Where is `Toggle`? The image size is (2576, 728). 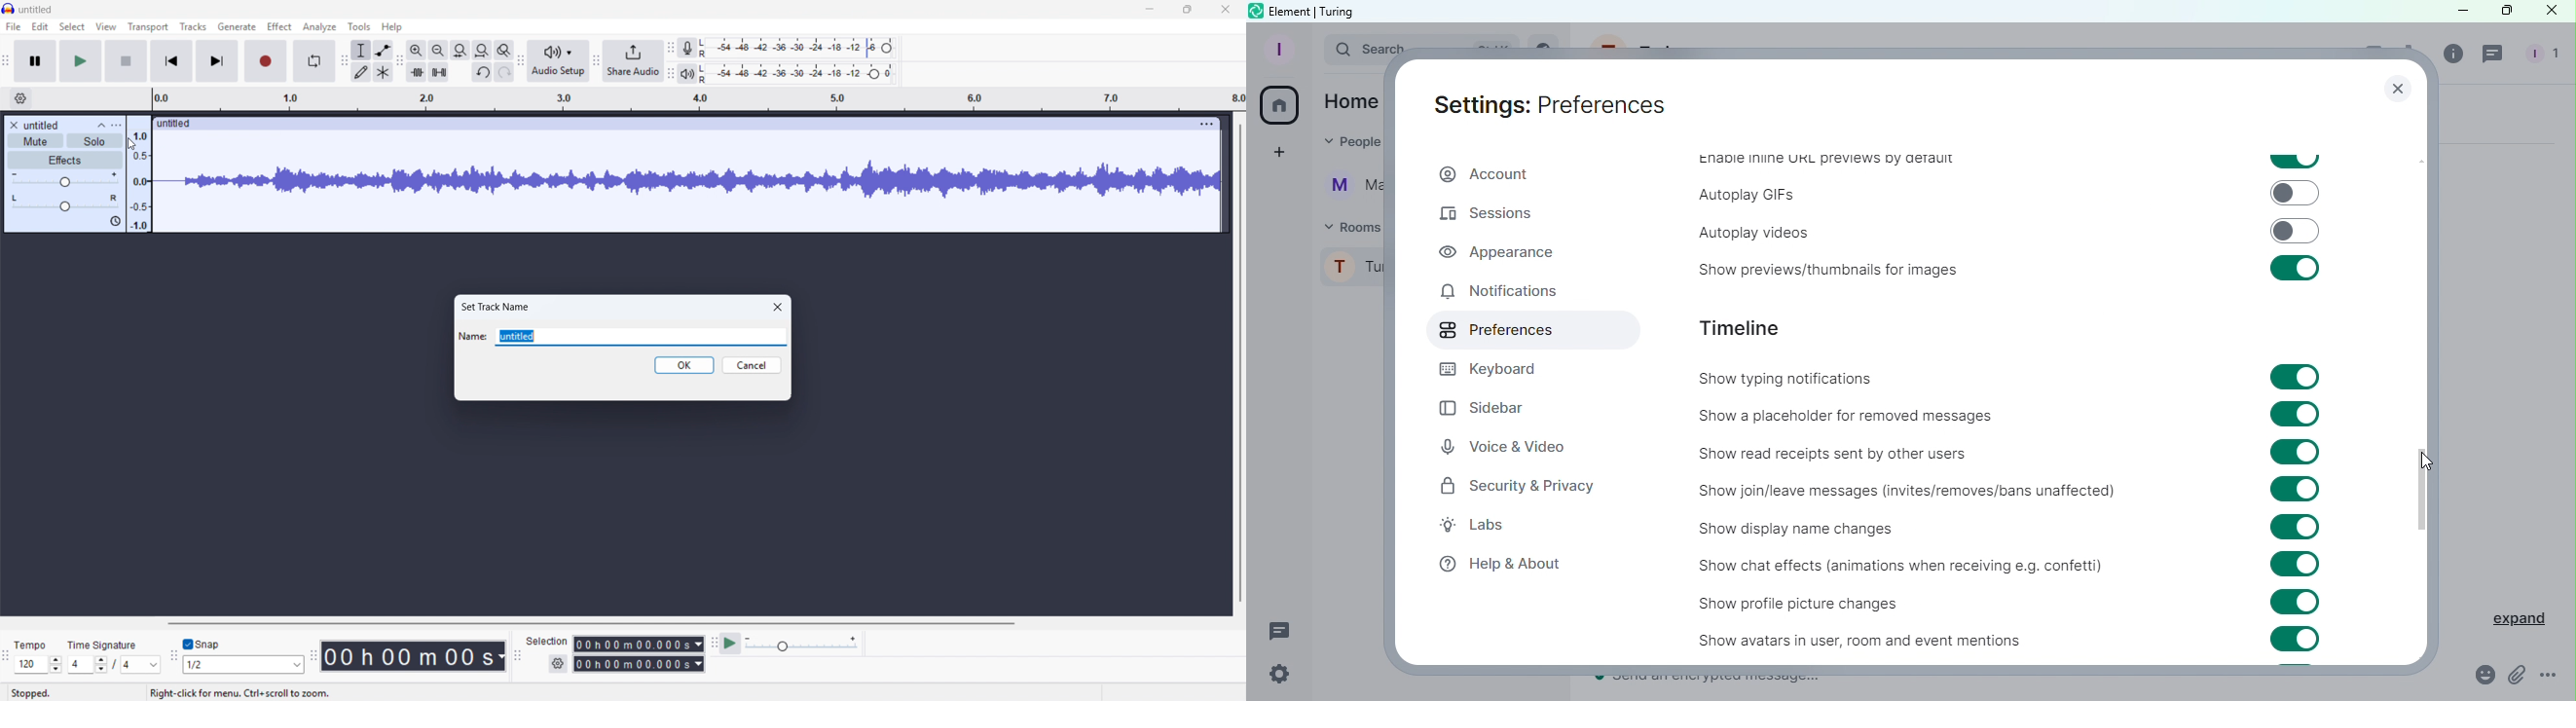 Toggle is located at coordinates (2295, 565).